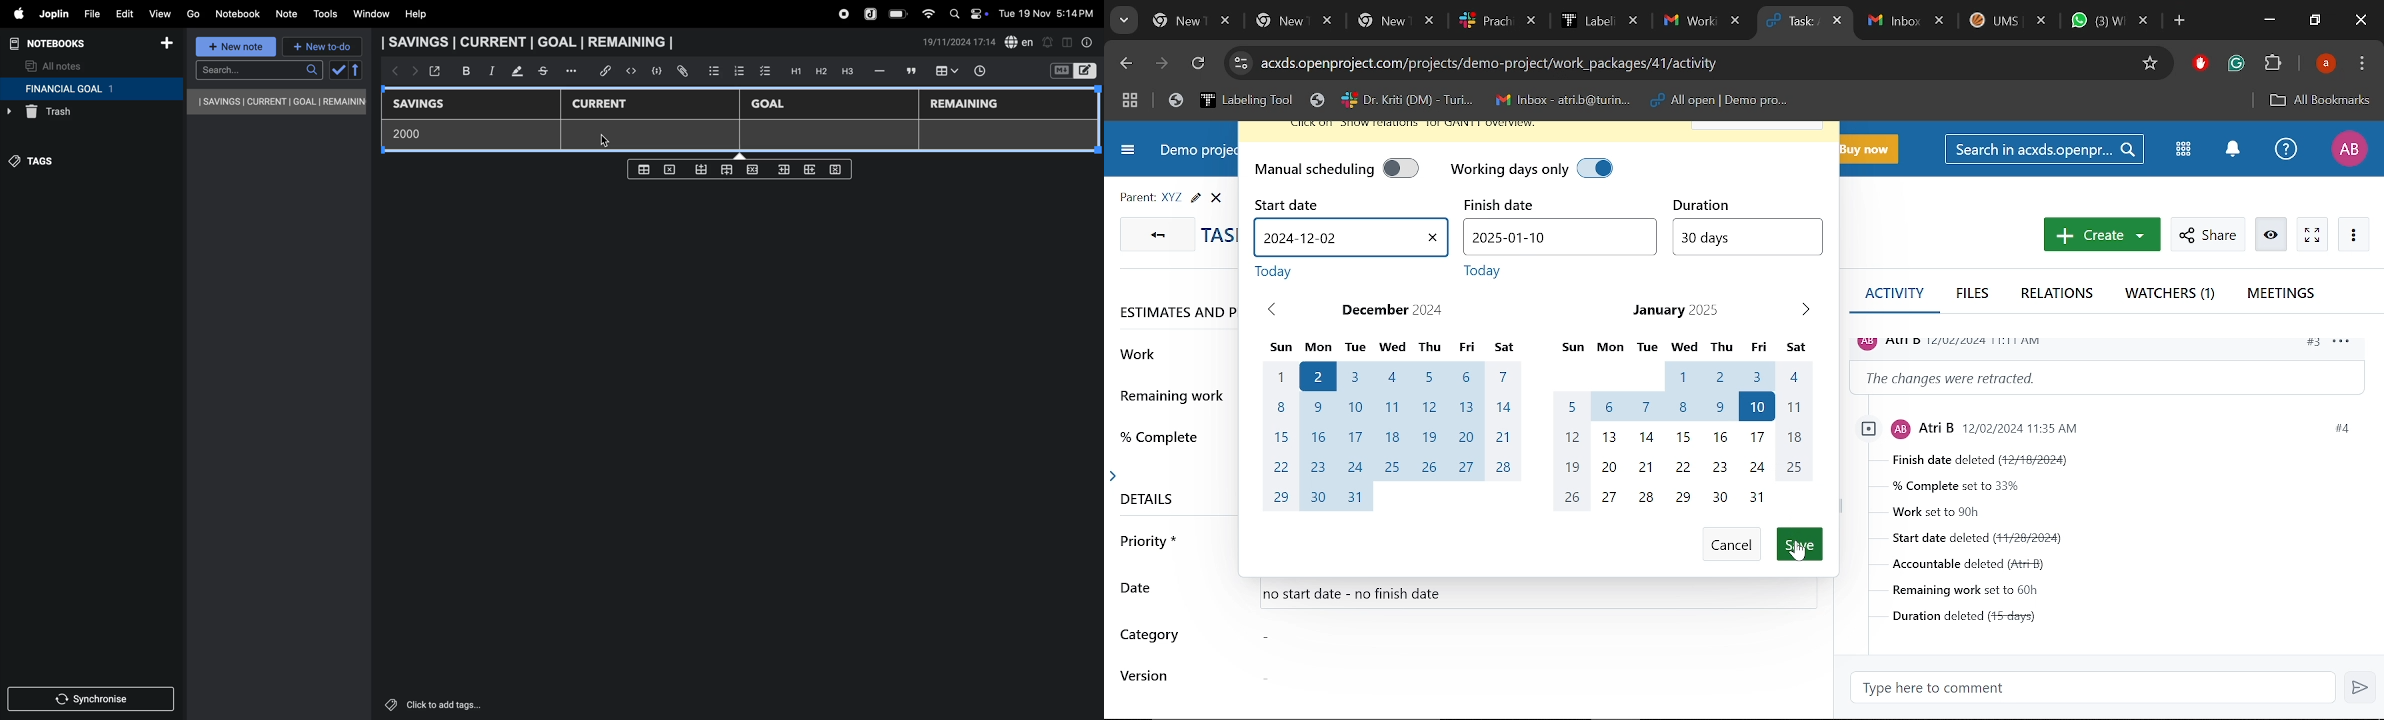  Describe the element at coordinates (2172, 294) in the screenshot. I see `Watchers` at that location.